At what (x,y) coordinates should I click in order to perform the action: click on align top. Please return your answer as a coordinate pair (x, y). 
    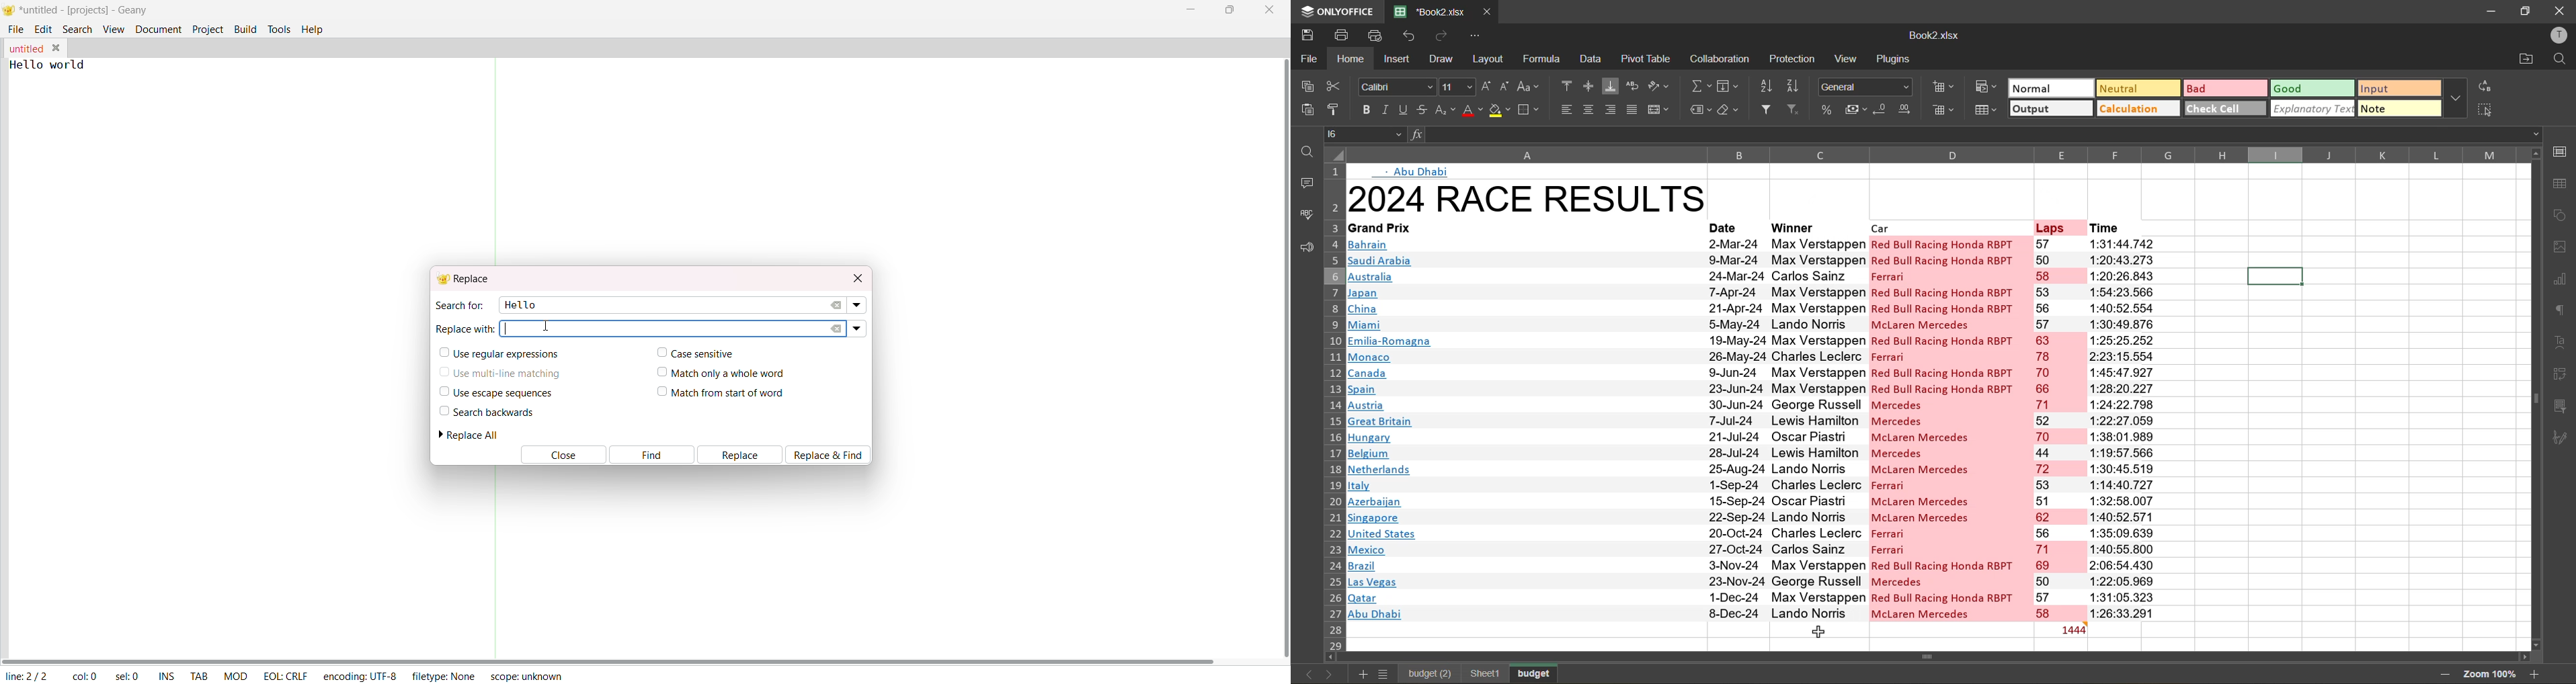
    Looking at the image, I should click on (1567, 84).